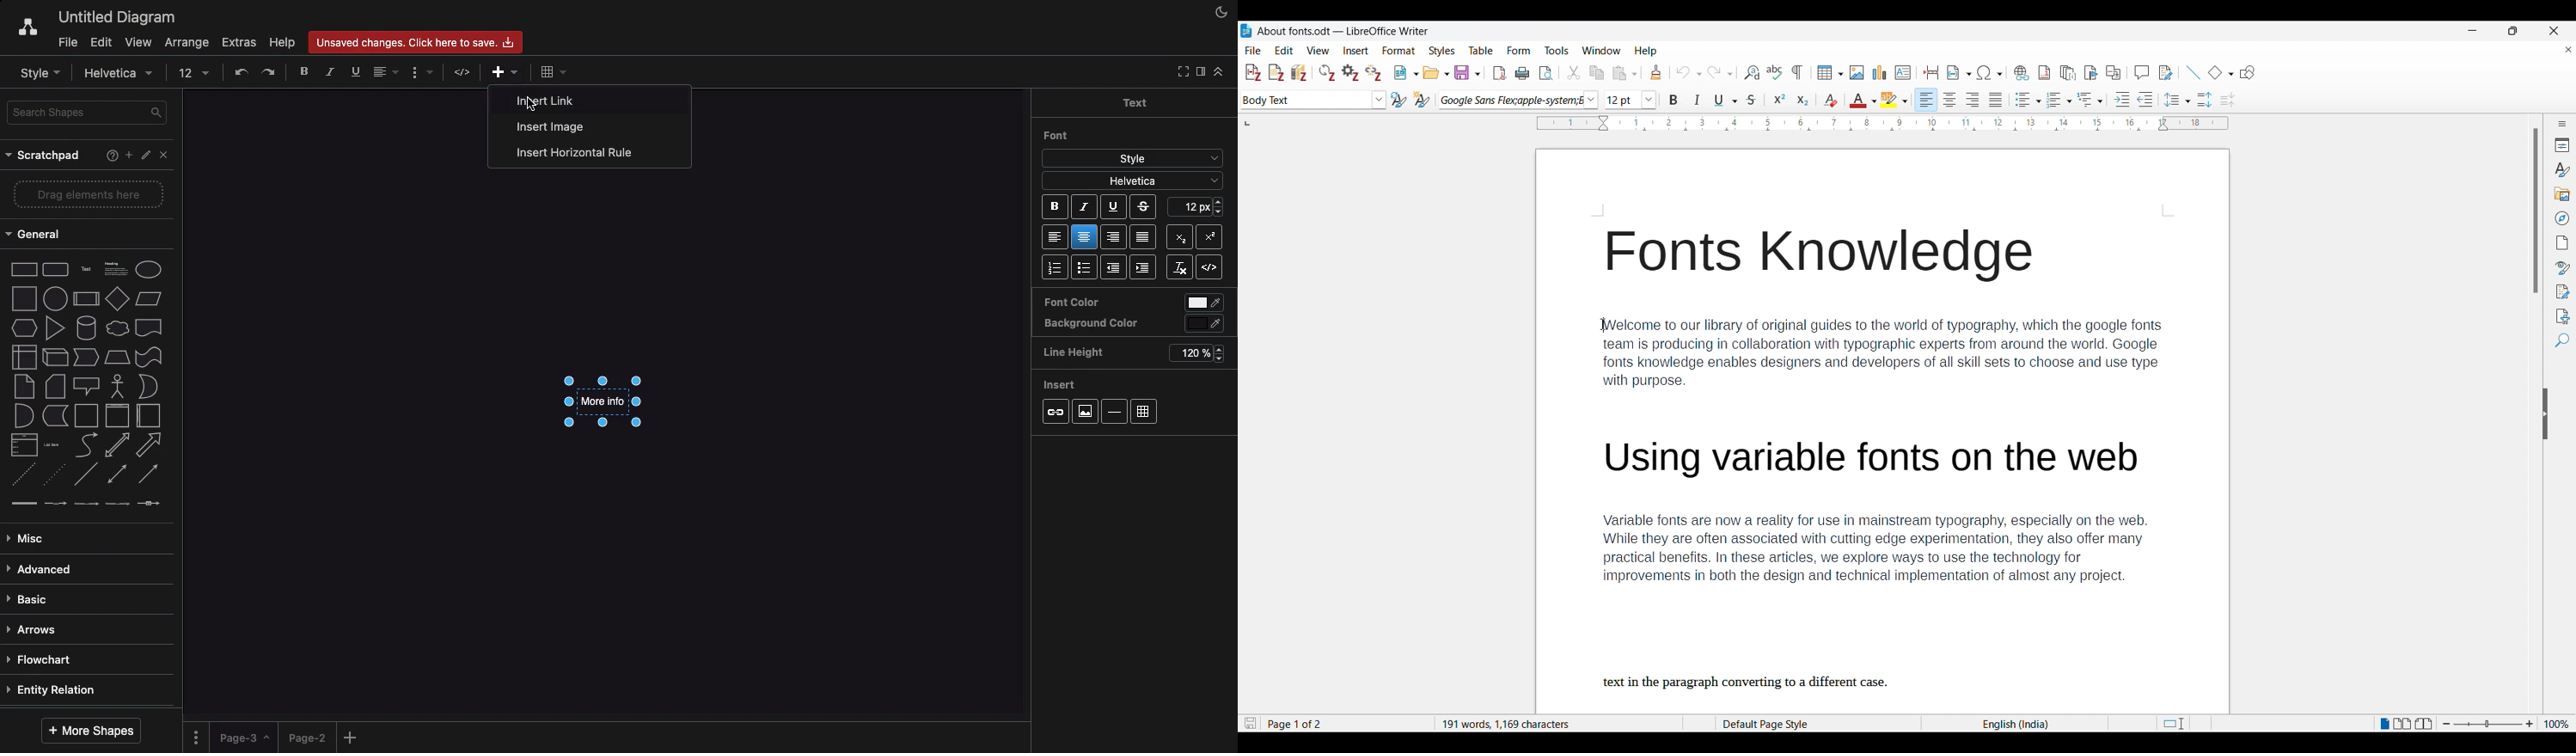 This screenshot has width=2576, height=756. I want to click on Superscript , so click(1178, 235).